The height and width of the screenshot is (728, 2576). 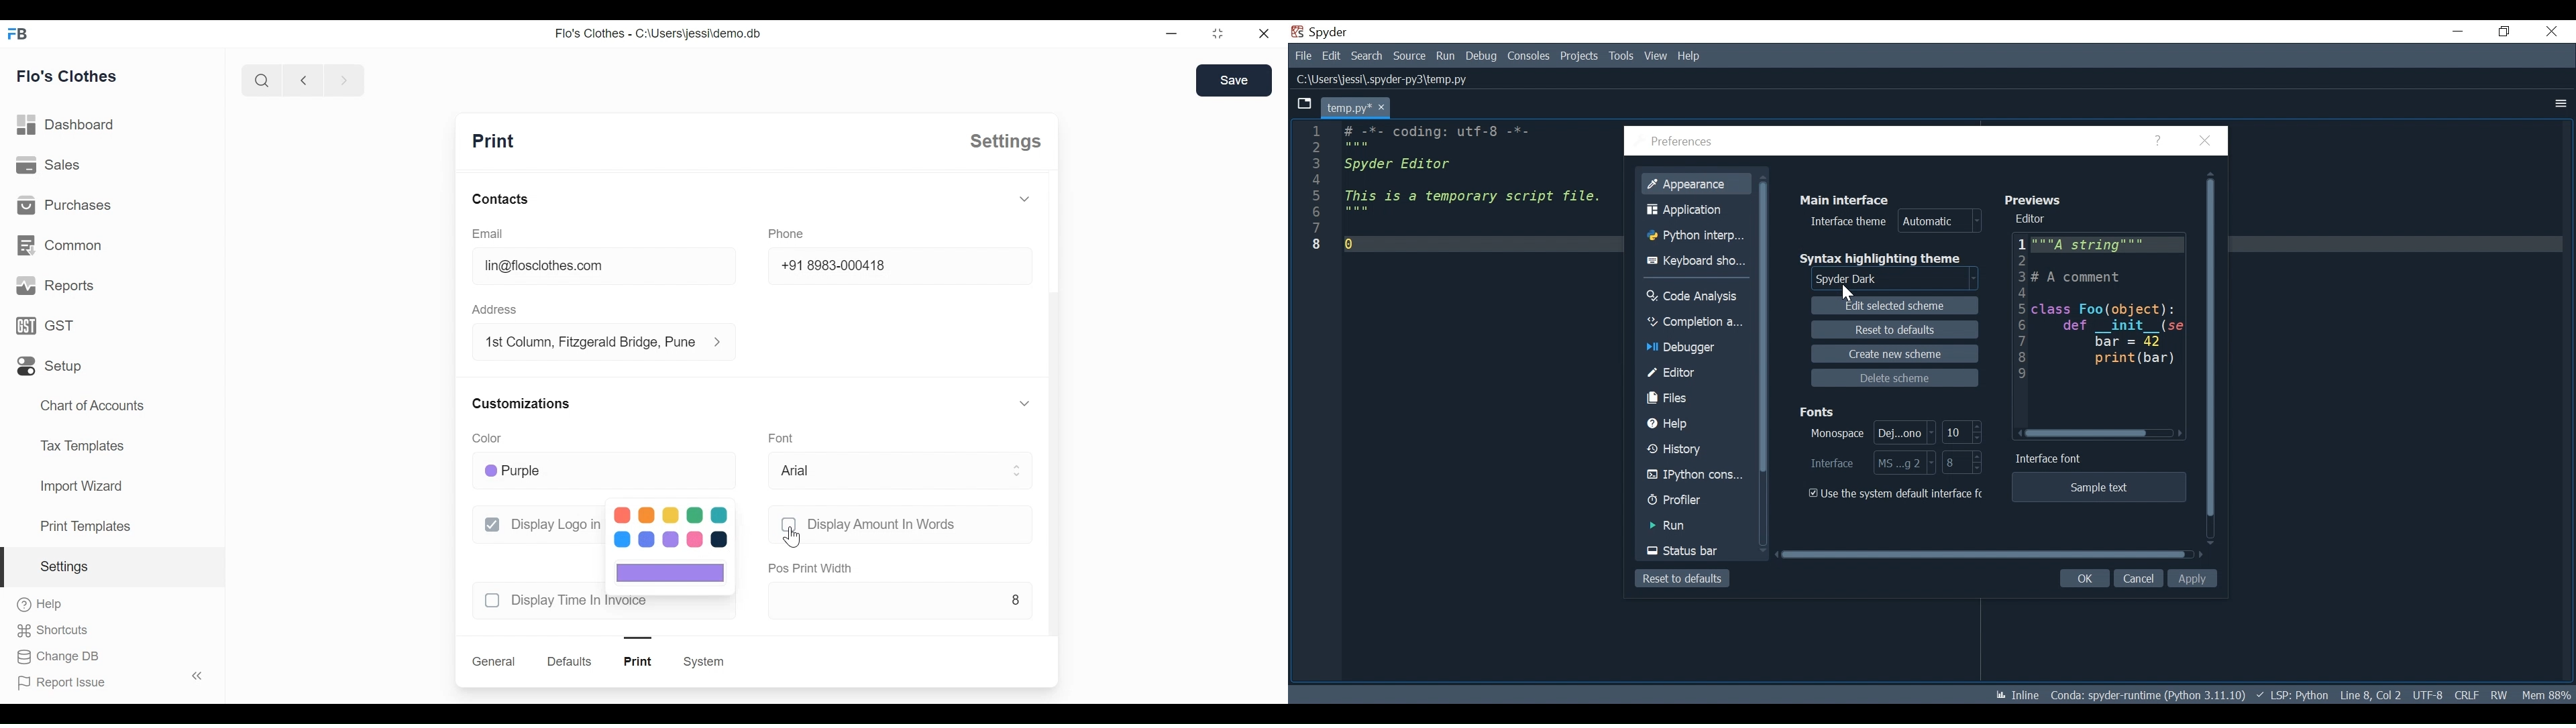 I want to click on Fonts, so click(x=1818, y=412).